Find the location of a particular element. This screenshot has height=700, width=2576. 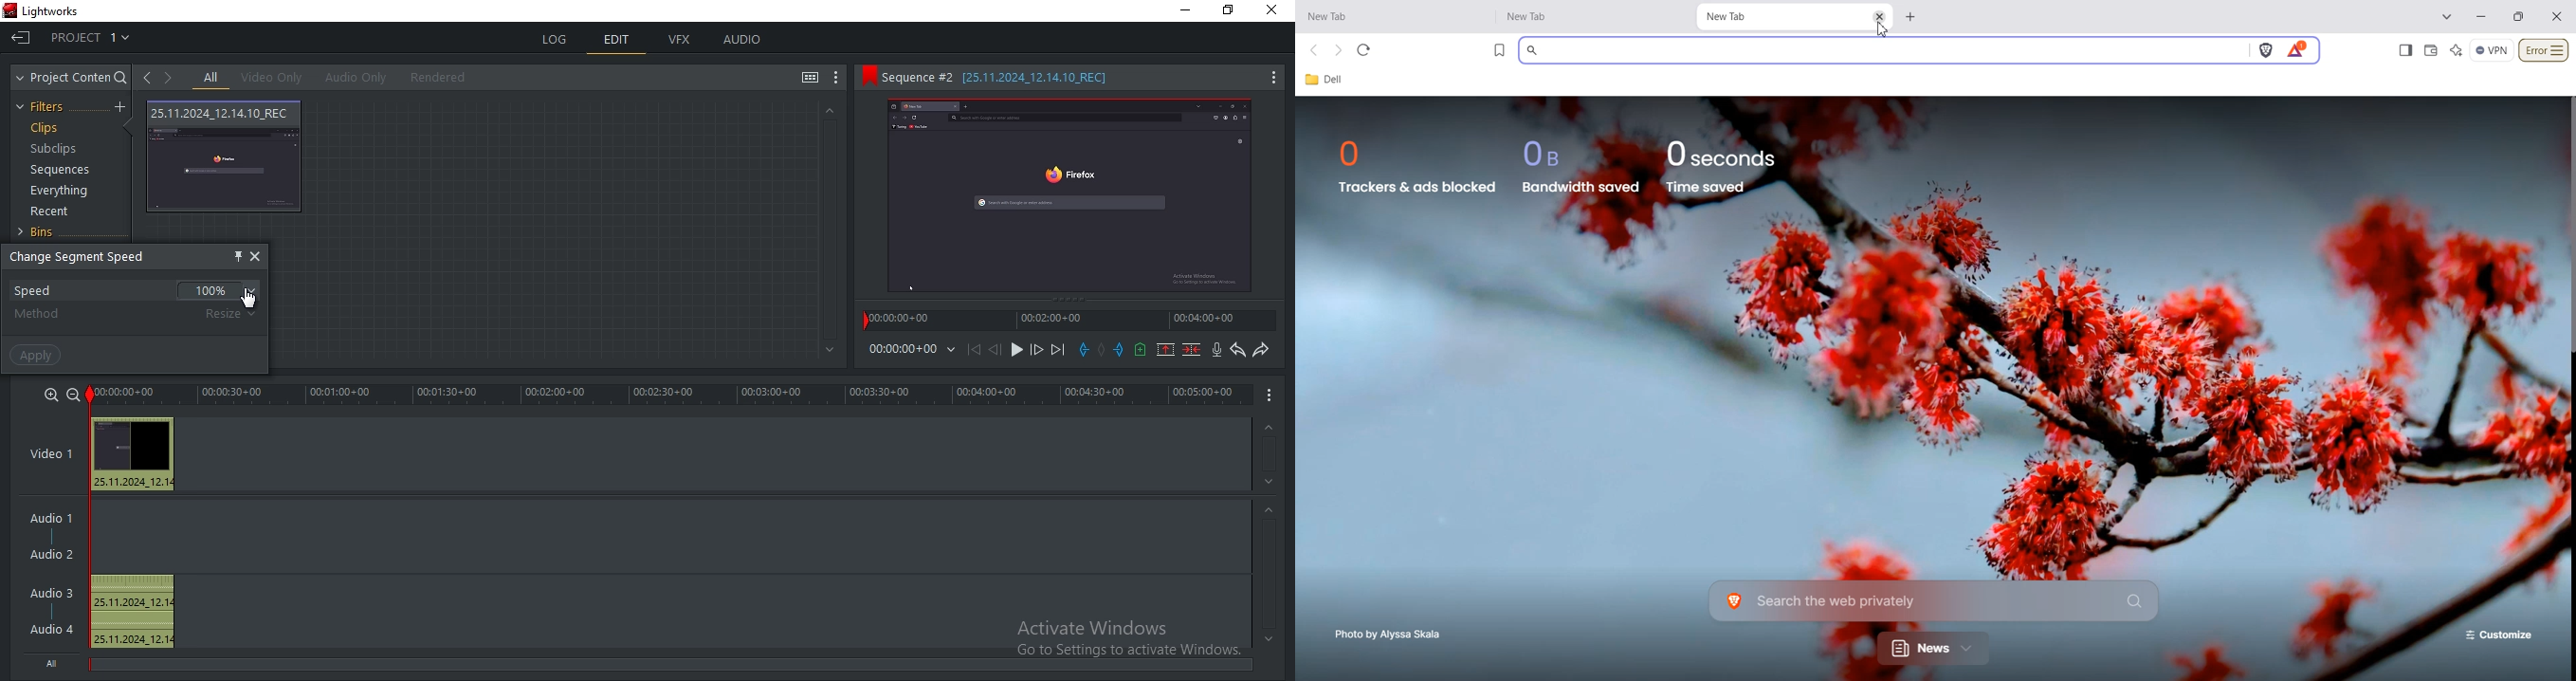

everything is located at coordinates (59, 193).